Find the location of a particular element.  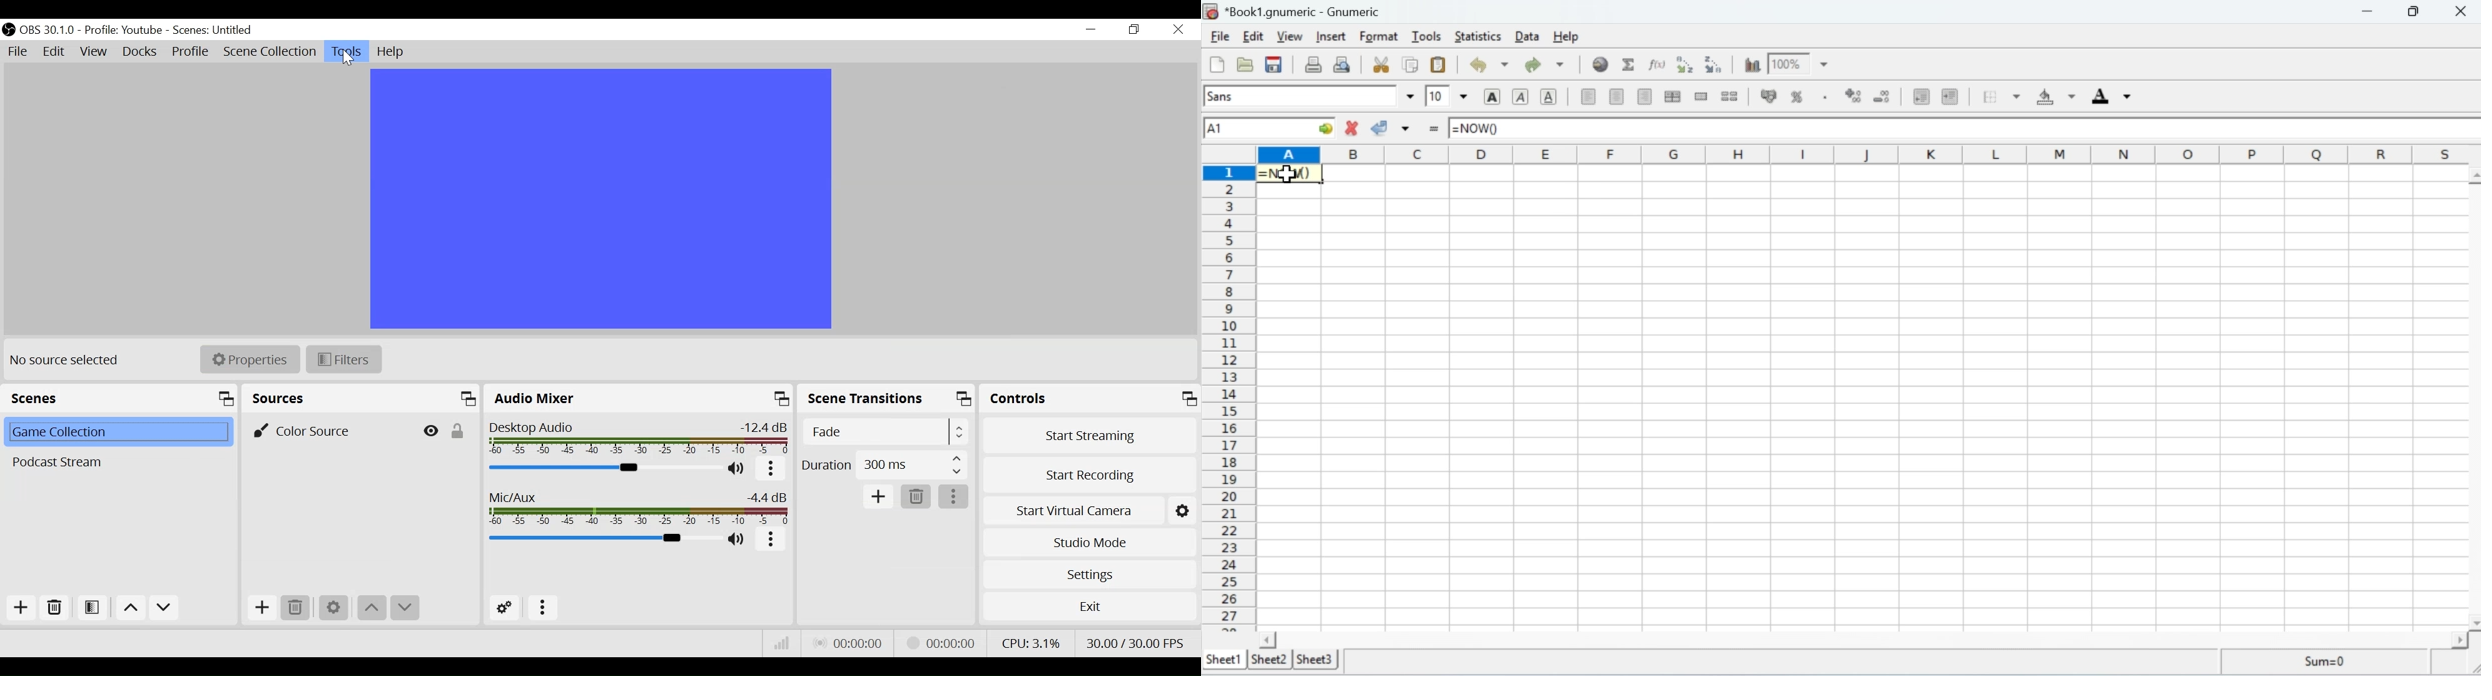

(un)lock is located at coordinates (458, 429).